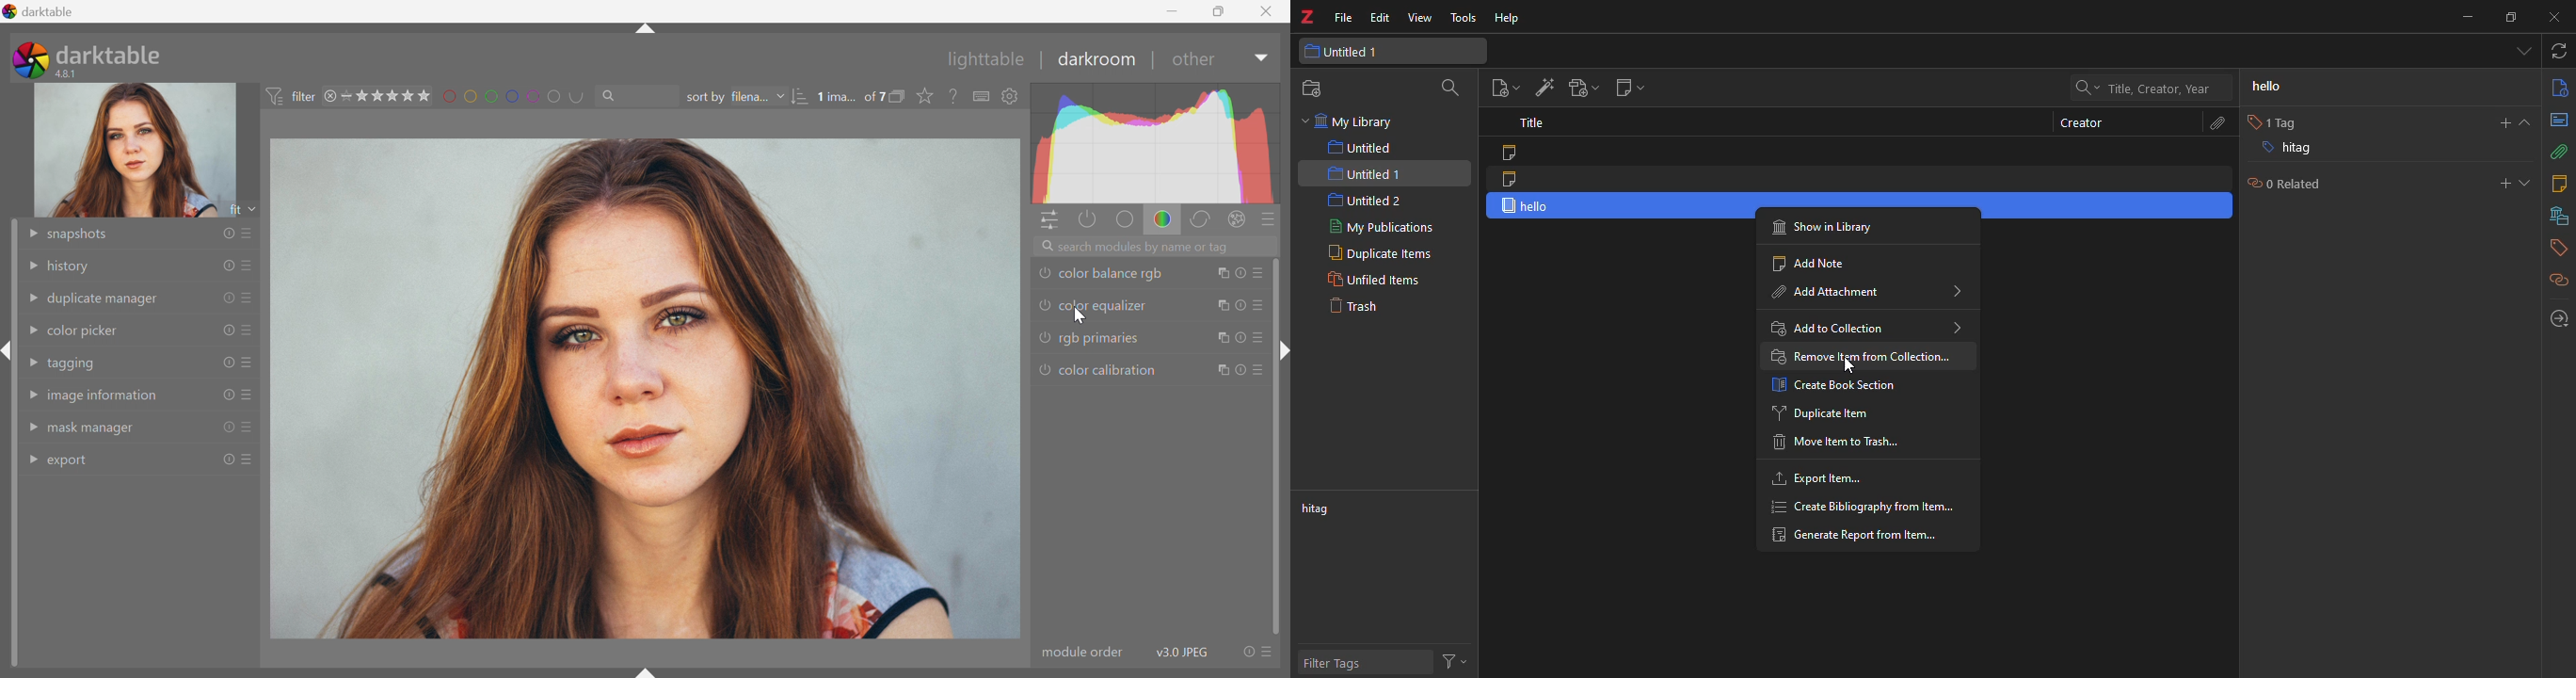 This screenshot has width=2576, height=700. What do you see at coordinates (1047, 221) in the screenshot?
I see `quick access panel` at bounding box center [1047, 221].